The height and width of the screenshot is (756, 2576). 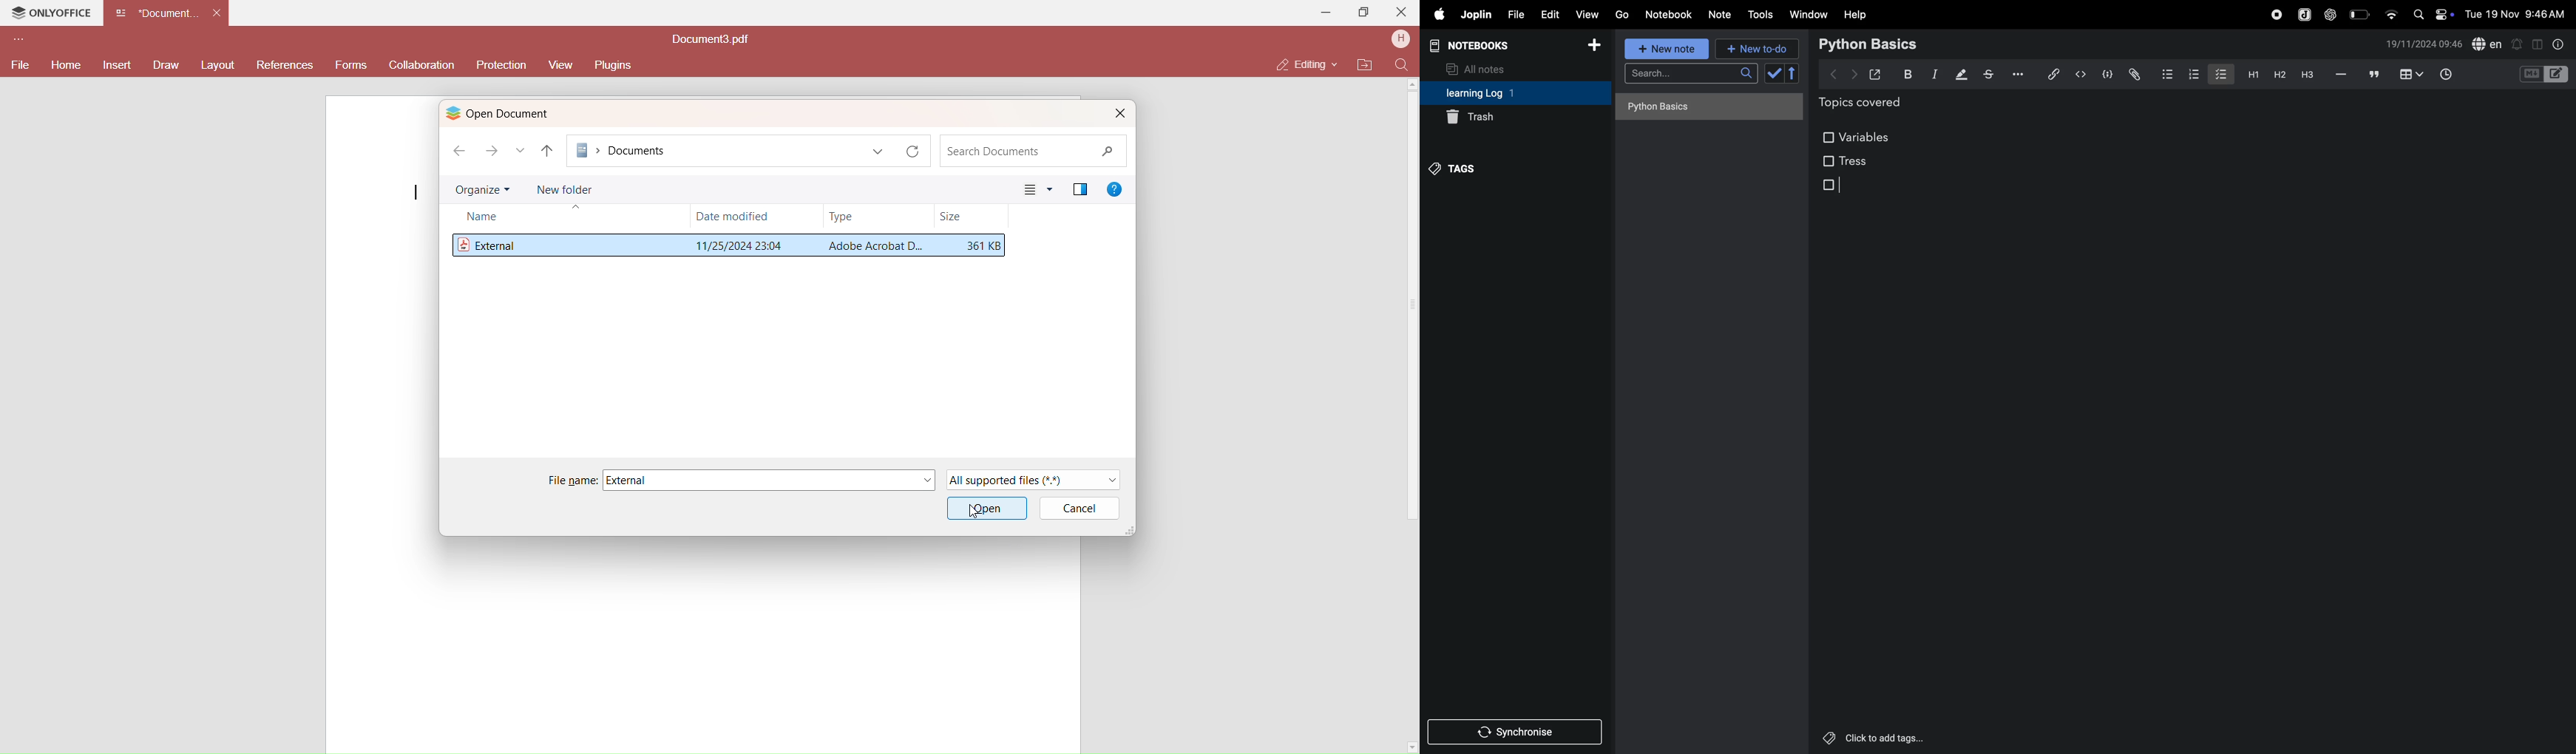 I want to click on recent locations, so click(x=521, y=151).